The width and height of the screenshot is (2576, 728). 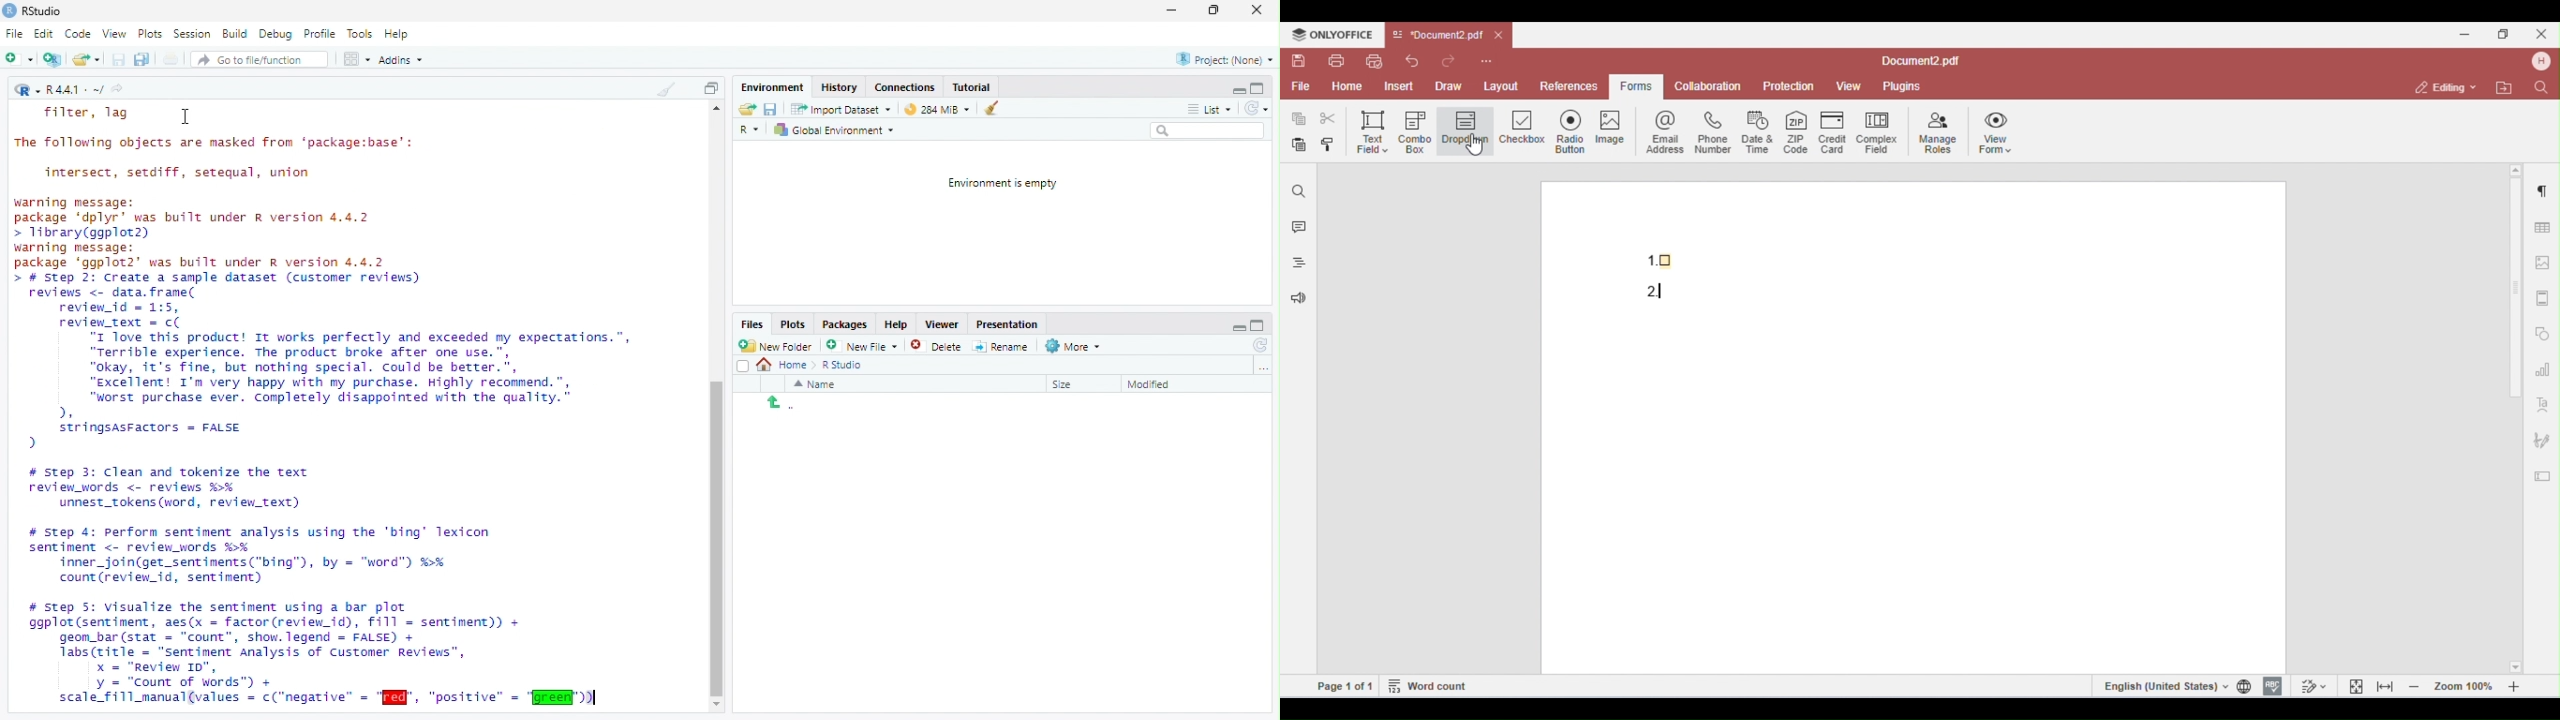 I want to click on RStudio, so click(x=33, y=11).